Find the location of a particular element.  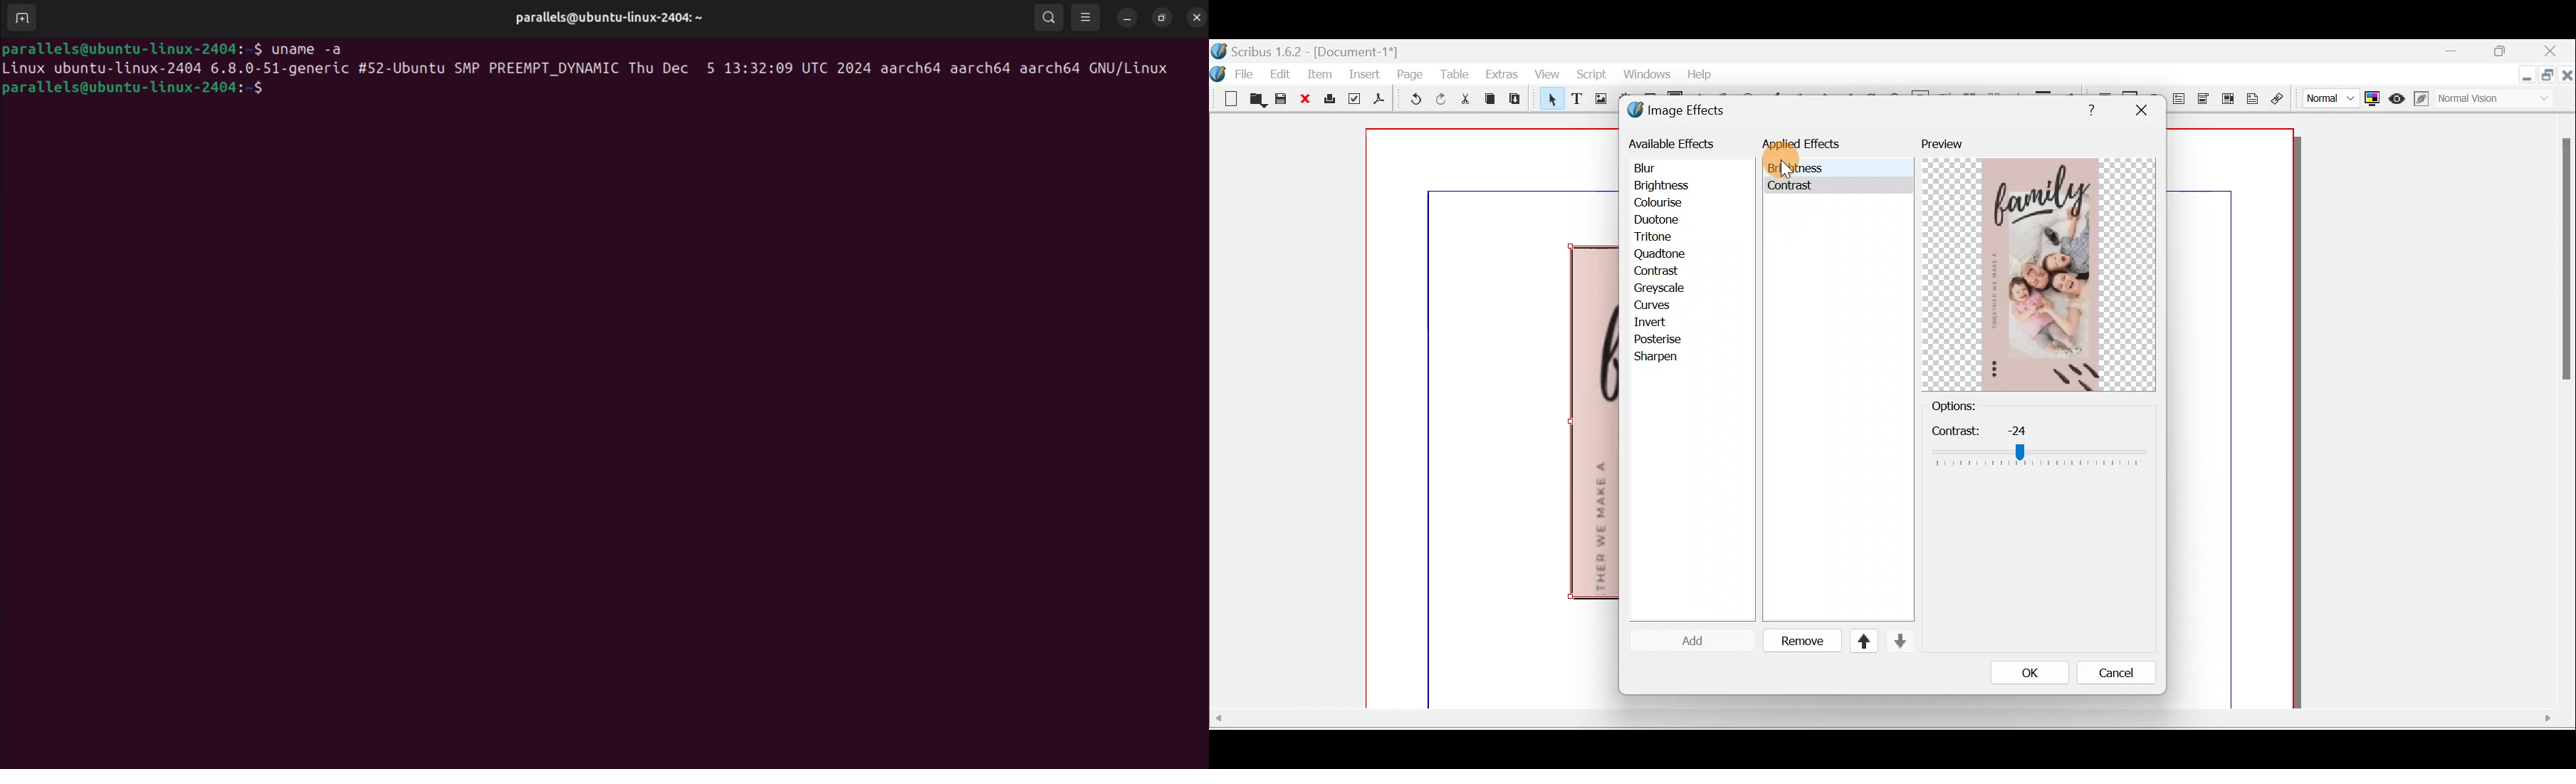

Maximise is located at coordinates (2549, 78).